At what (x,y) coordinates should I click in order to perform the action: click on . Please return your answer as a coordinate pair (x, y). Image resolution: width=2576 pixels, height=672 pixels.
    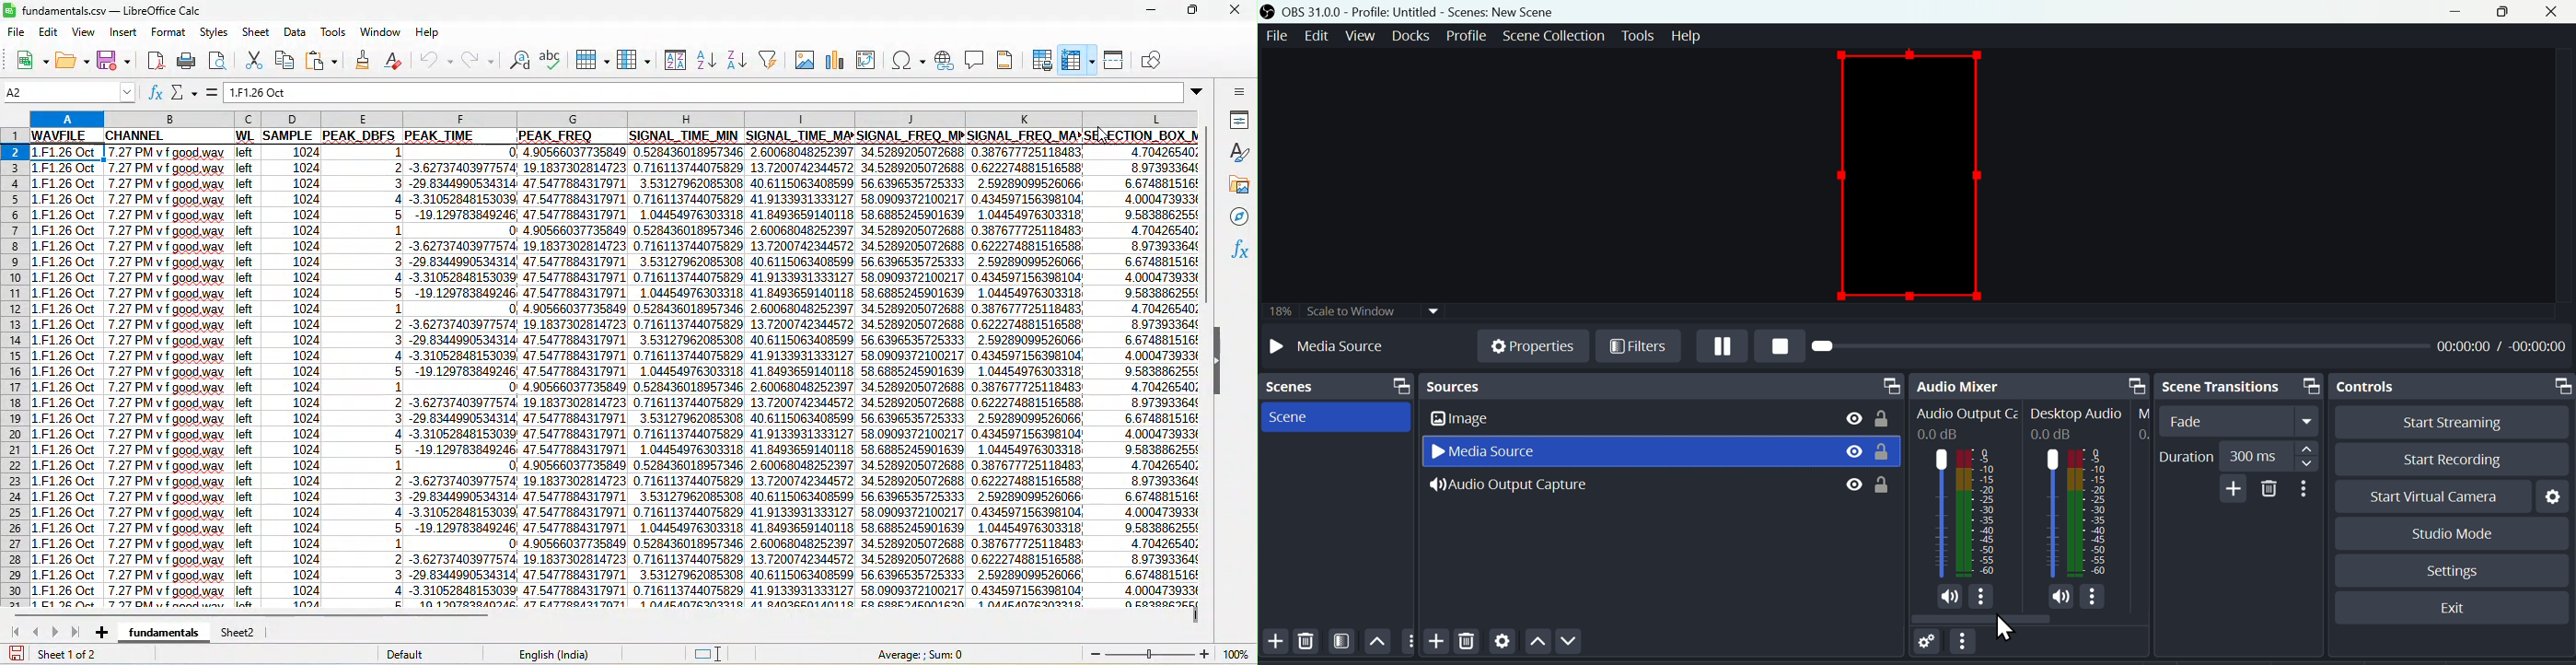
    Looking at the image, I should click on (258, 612).